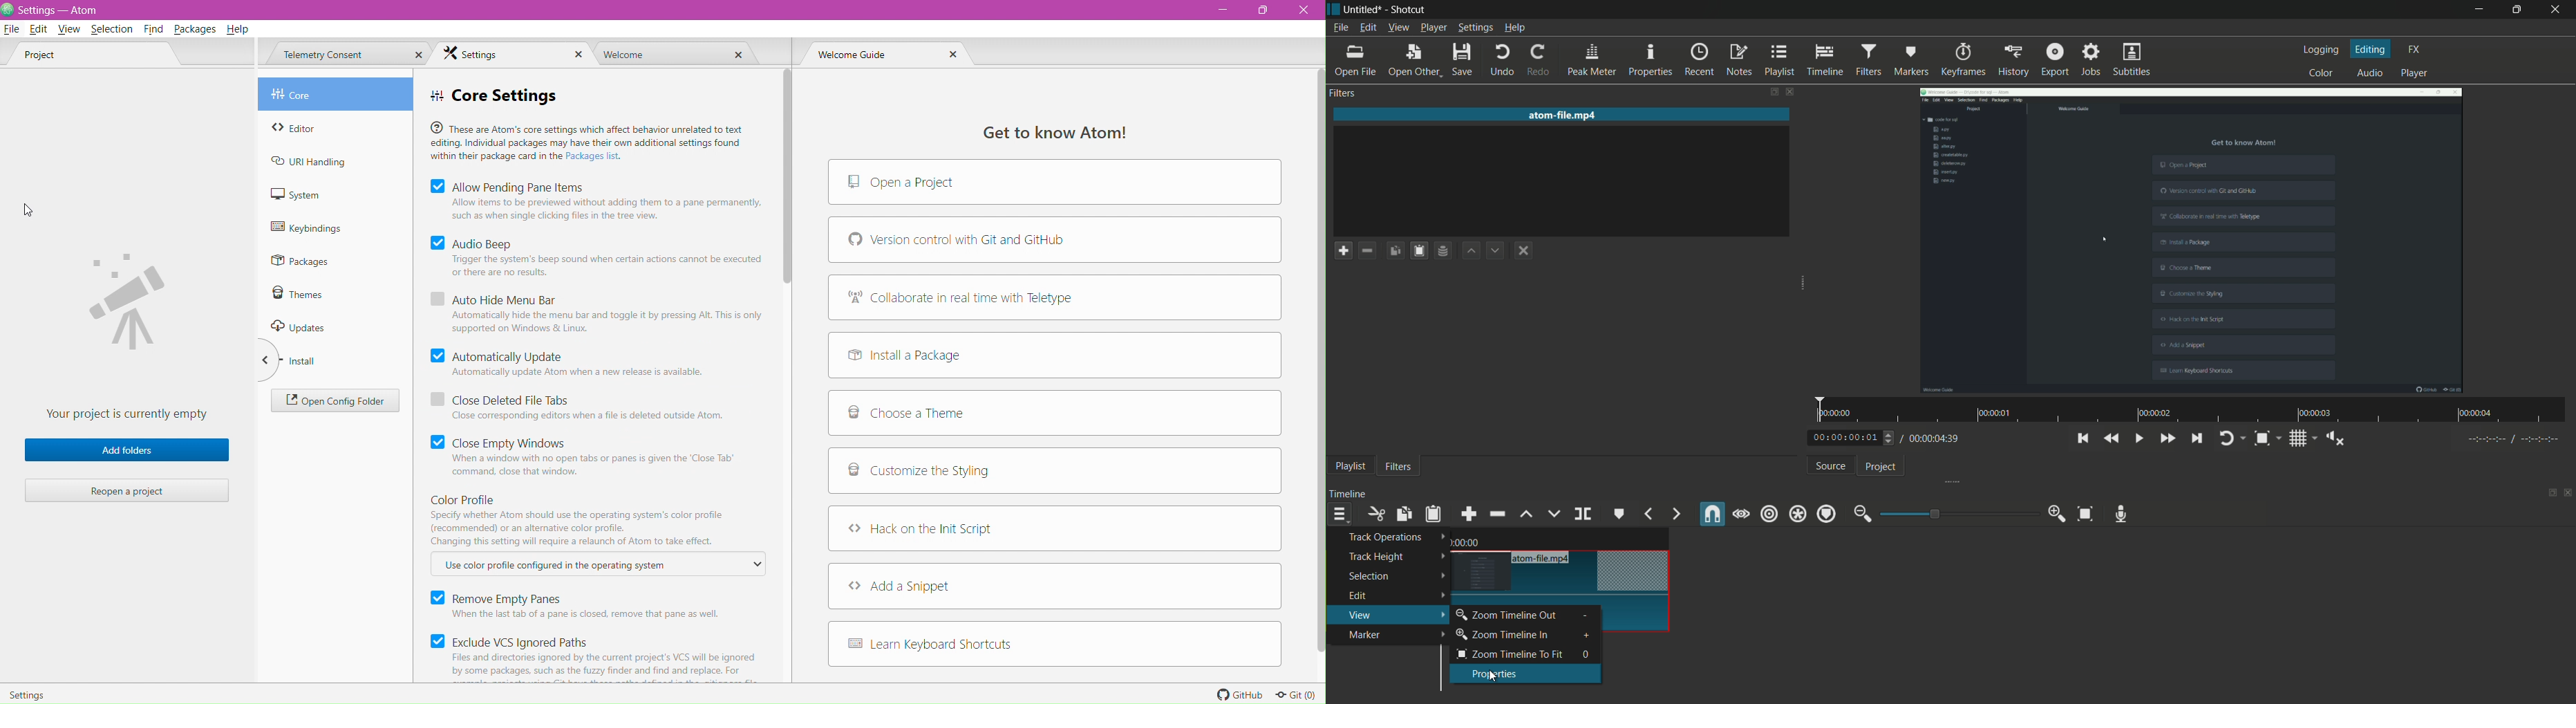 The image size is (2576, 728). I want to click on Open Config Folder, so click(334, 401).